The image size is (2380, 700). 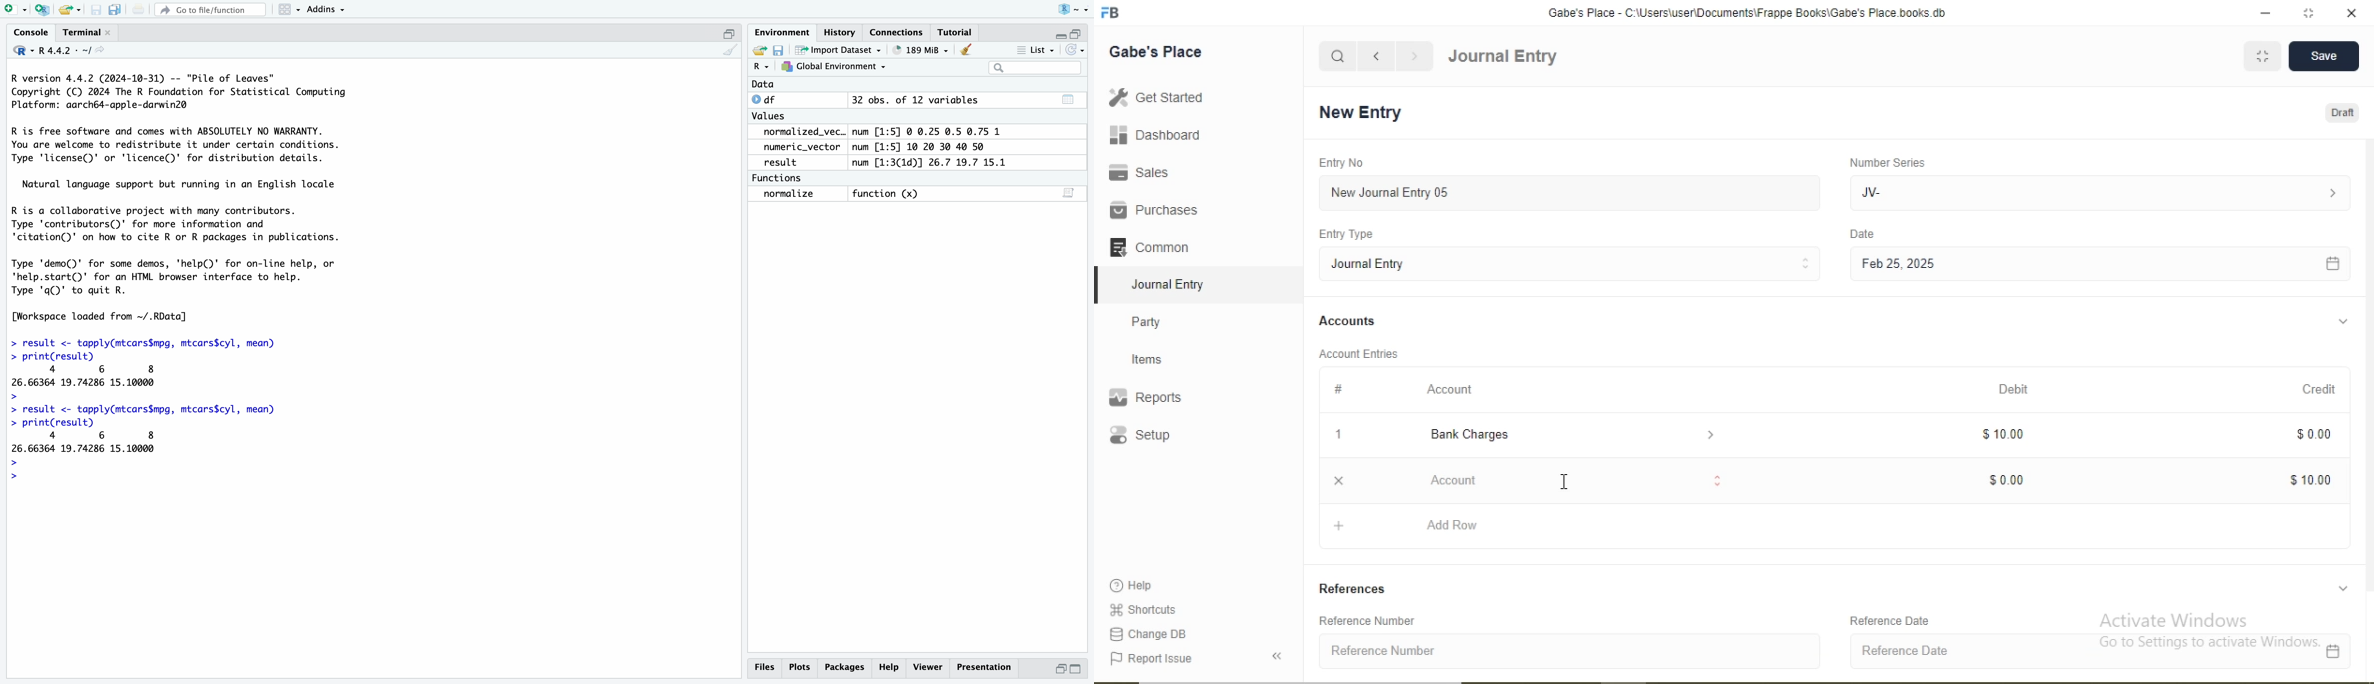 What do you see at coordinates (2005, 482) in the screenshot?
I see `$0.00` at bounding box center [2005, 482].